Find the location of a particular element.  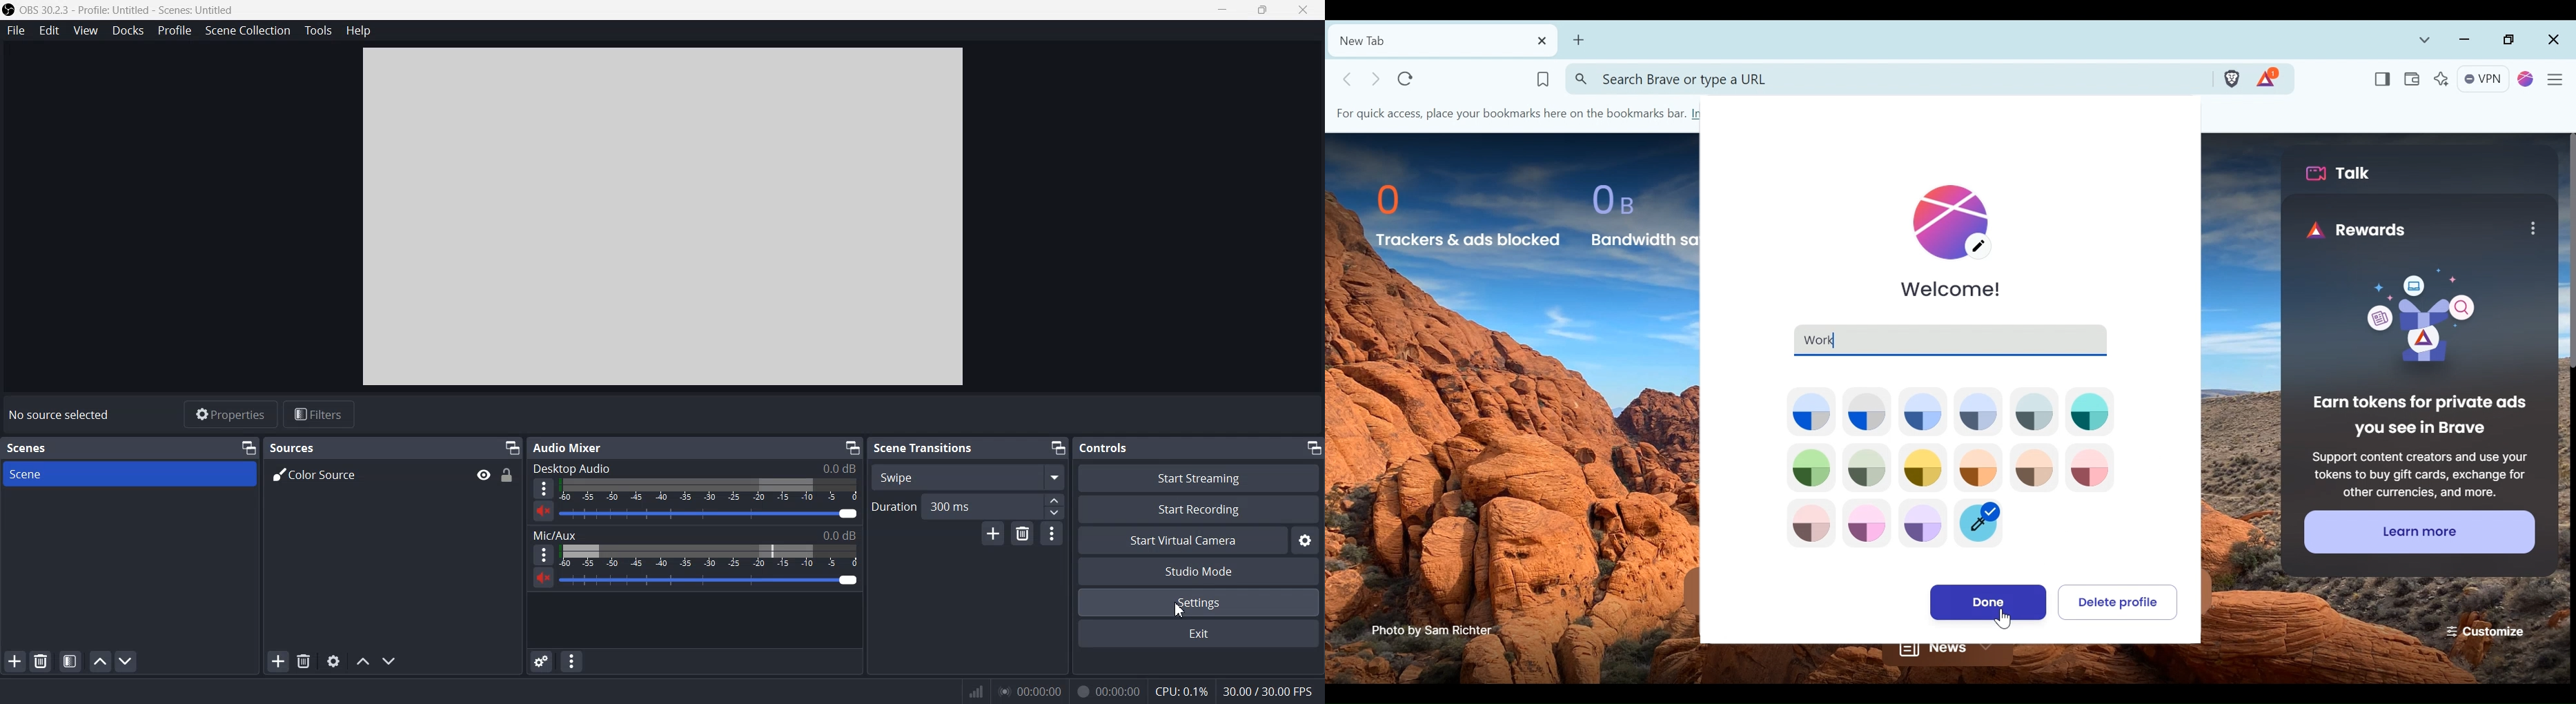

Reload this page is located at coordinates (1406, 78).